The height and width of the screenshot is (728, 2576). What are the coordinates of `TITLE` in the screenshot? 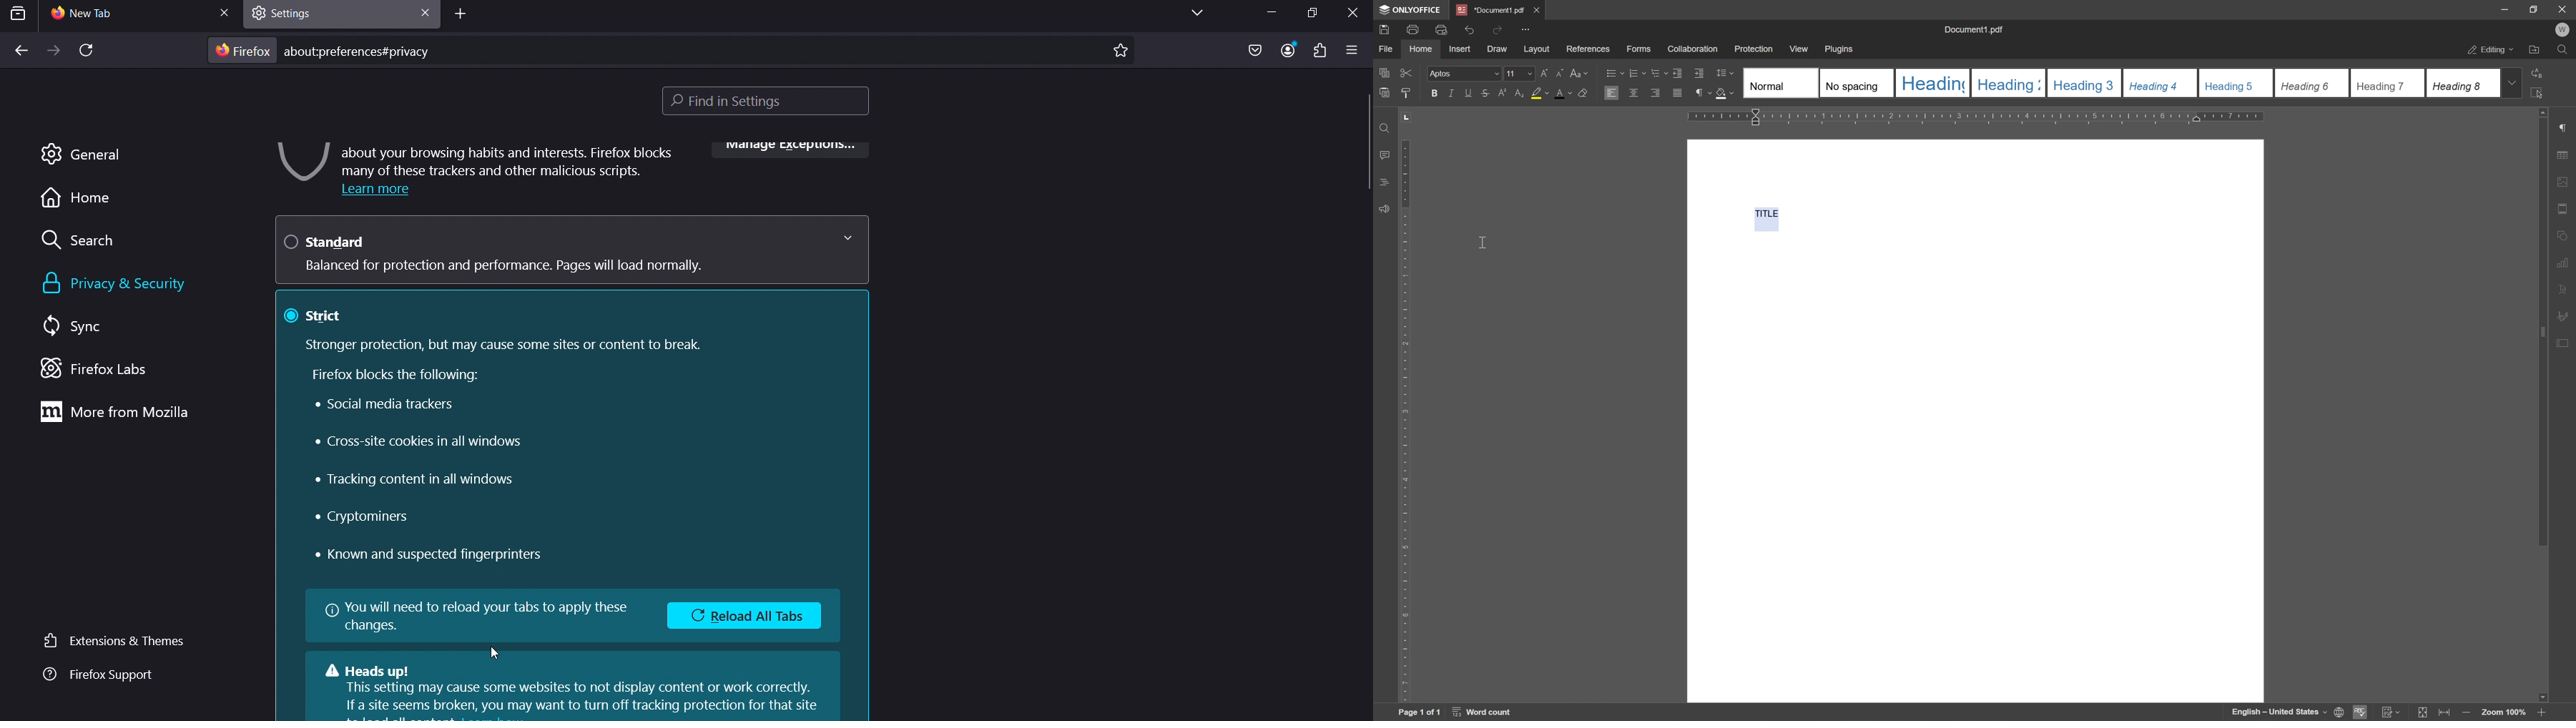 It's located at (1767, 215).